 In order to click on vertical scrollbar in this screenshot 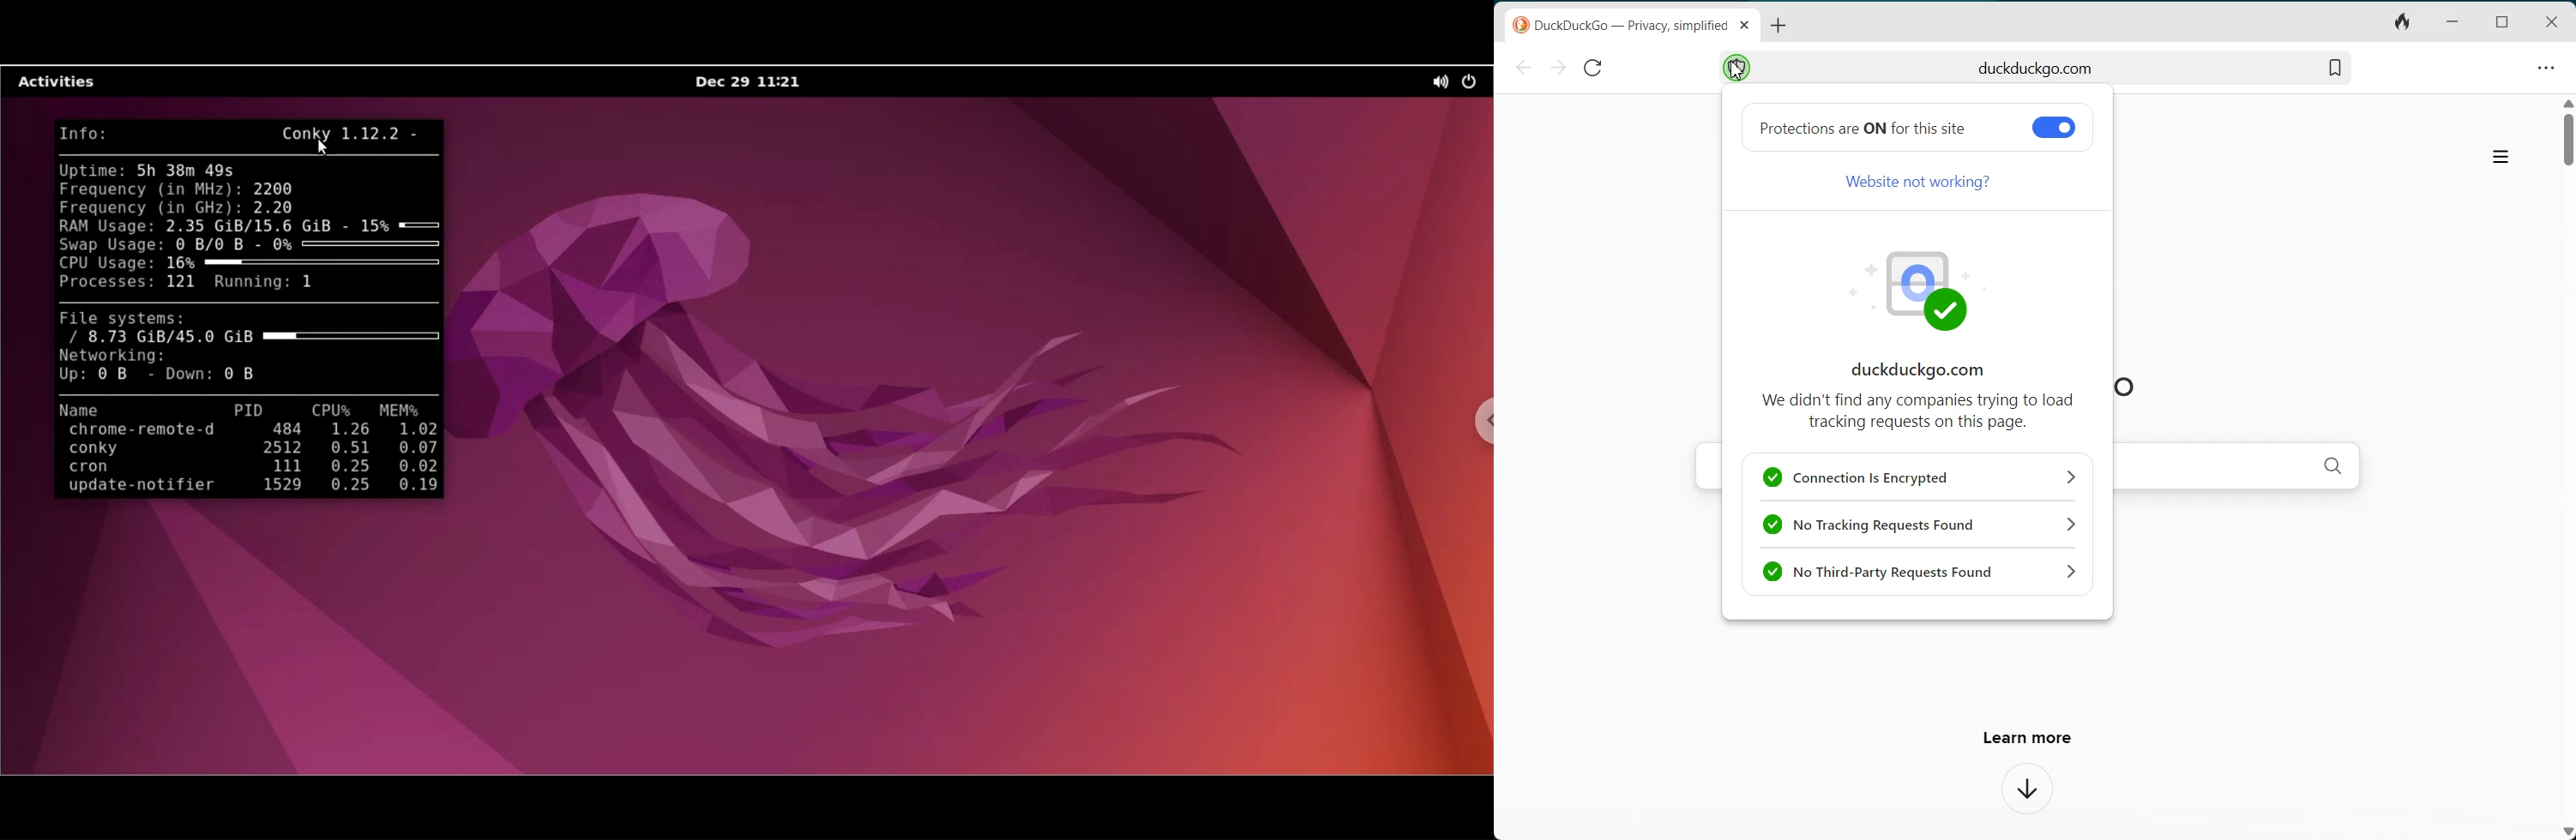, I will do `click(2569, 141)`.